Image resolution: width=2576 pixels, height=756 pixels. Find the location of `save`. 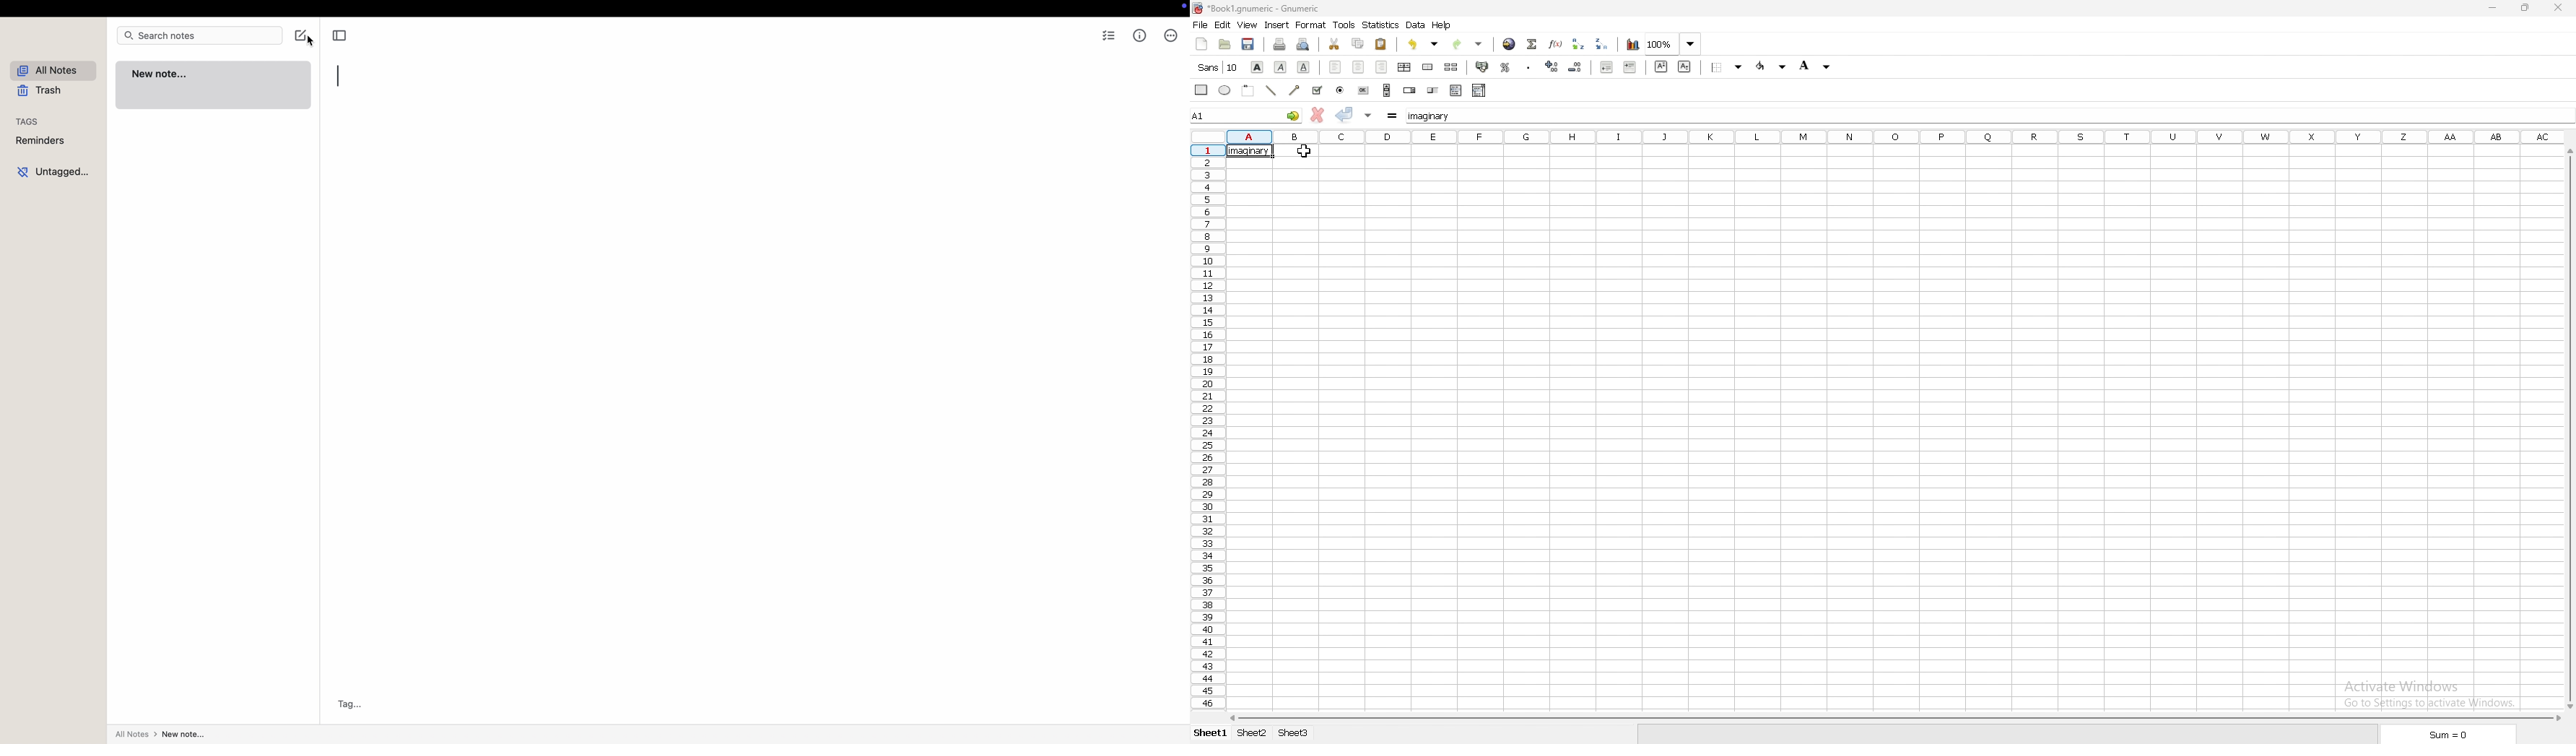

save is located at coordinates (1248, 45).